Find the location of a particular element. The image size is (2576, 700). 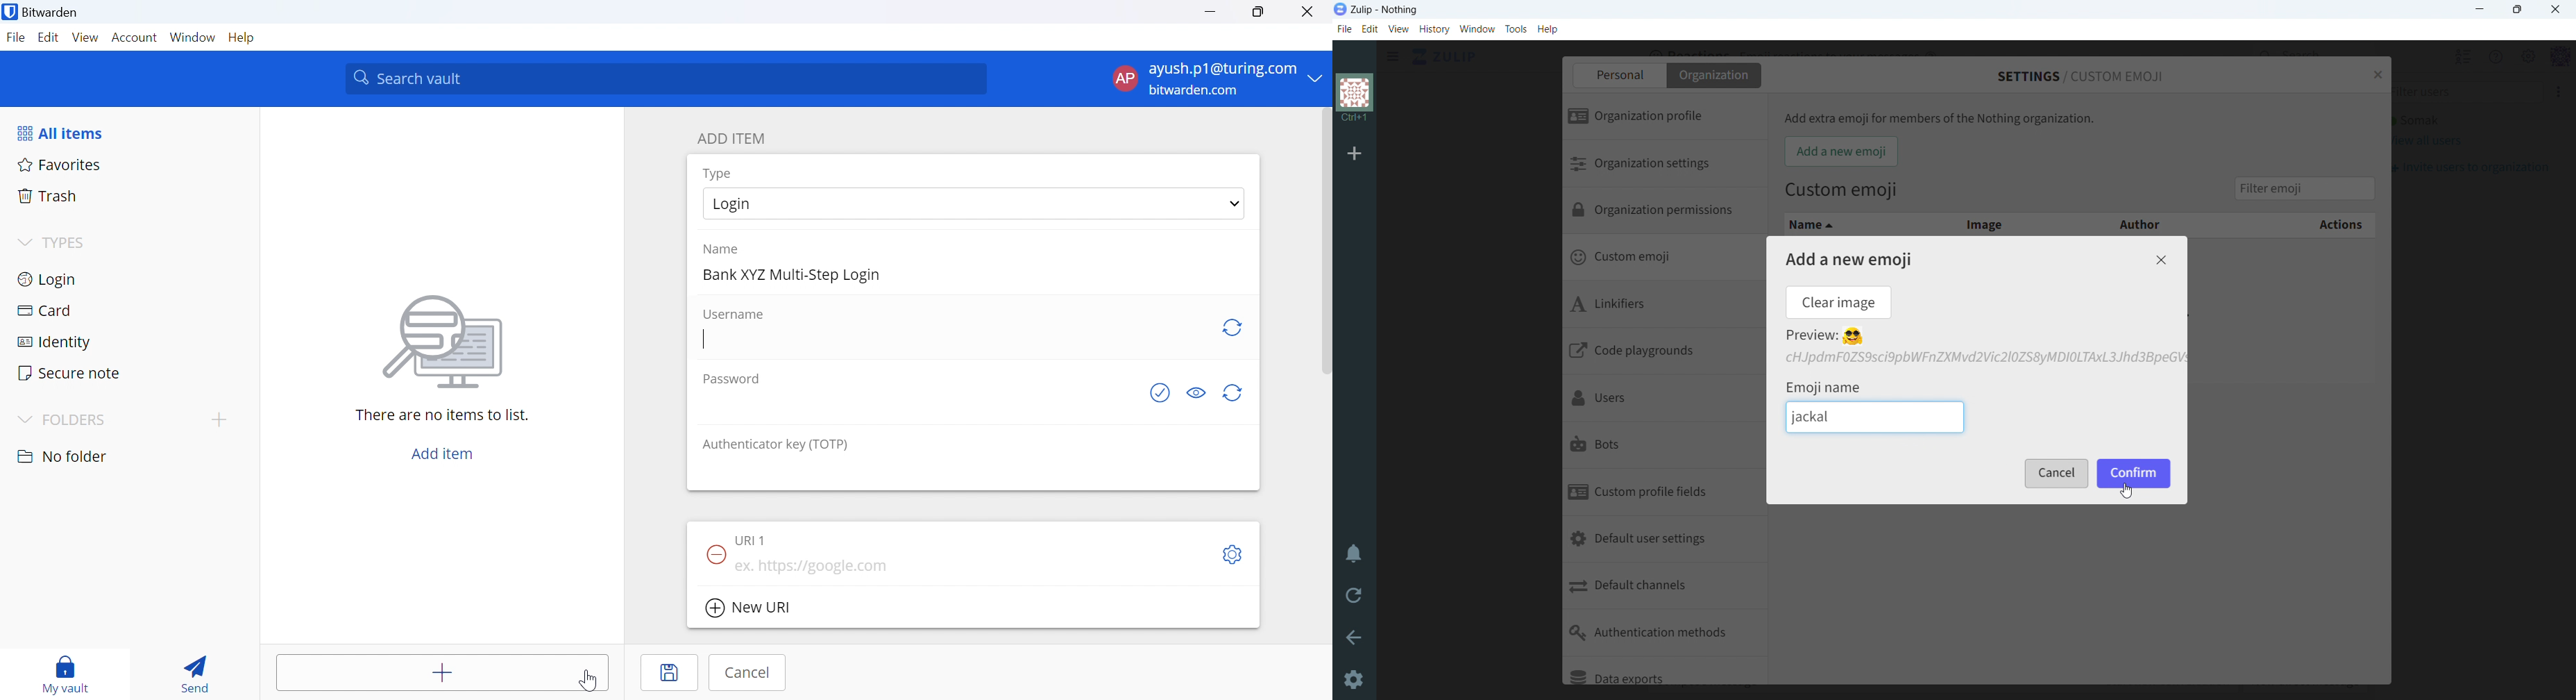

emoji name typed is located at coordinates (1814, 417).